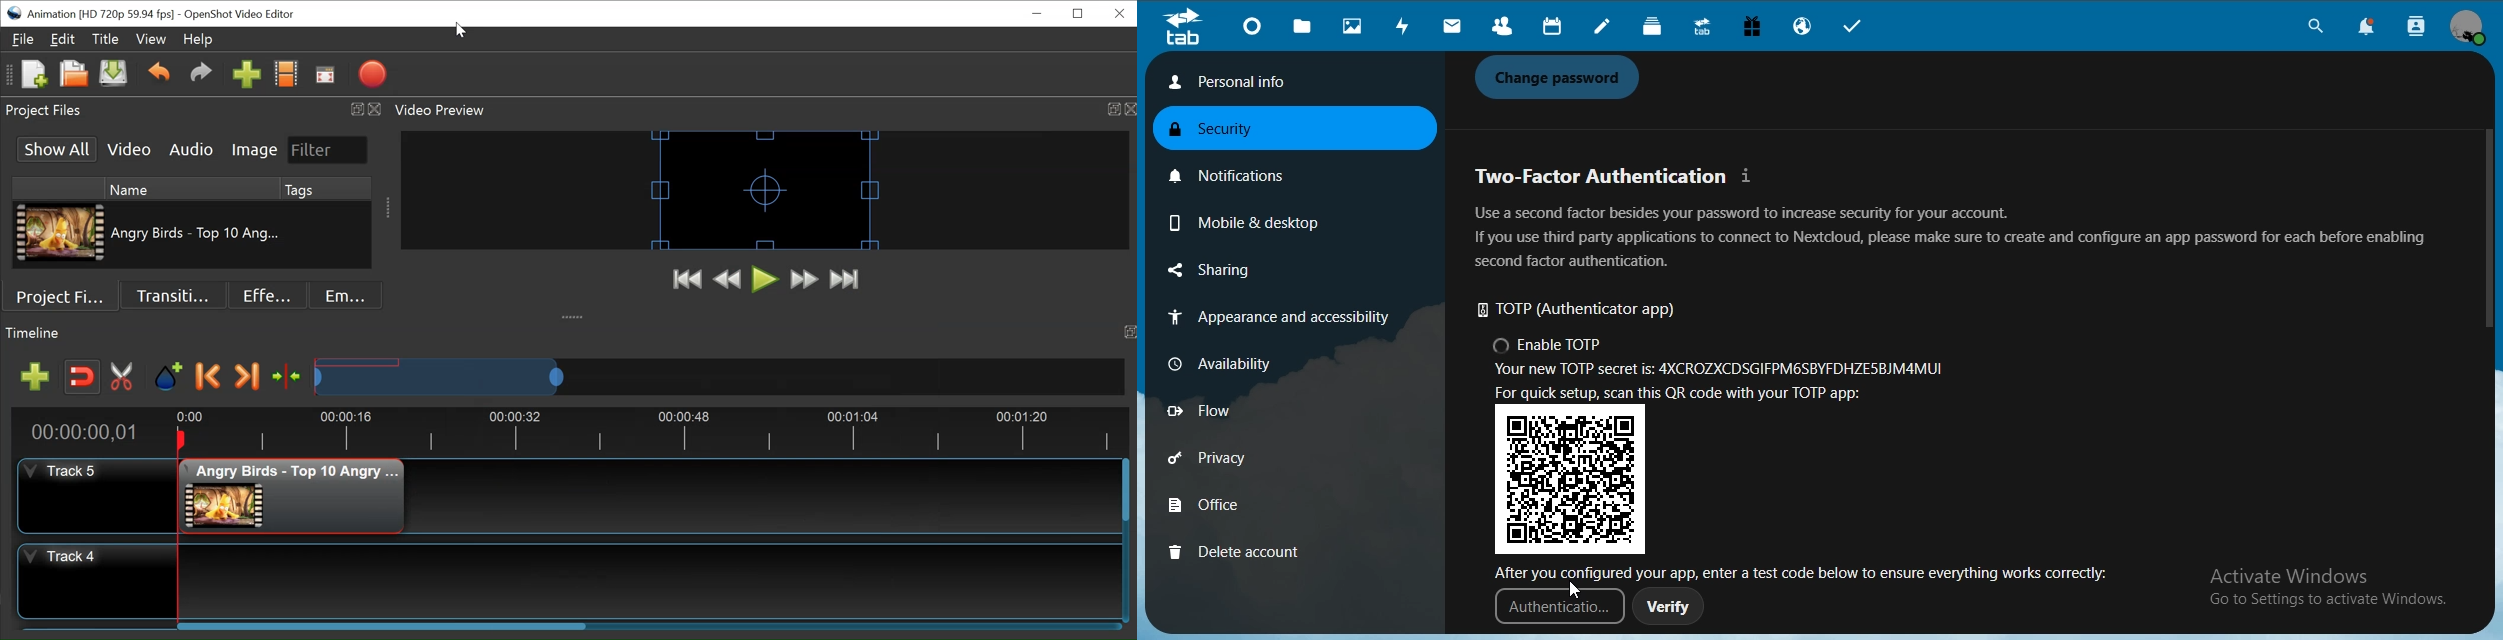 The height and width of the screenshot is (644, 2520). Describe the element at coordinates (1235, 461) in the screenshot. I see `privacy` at that location.